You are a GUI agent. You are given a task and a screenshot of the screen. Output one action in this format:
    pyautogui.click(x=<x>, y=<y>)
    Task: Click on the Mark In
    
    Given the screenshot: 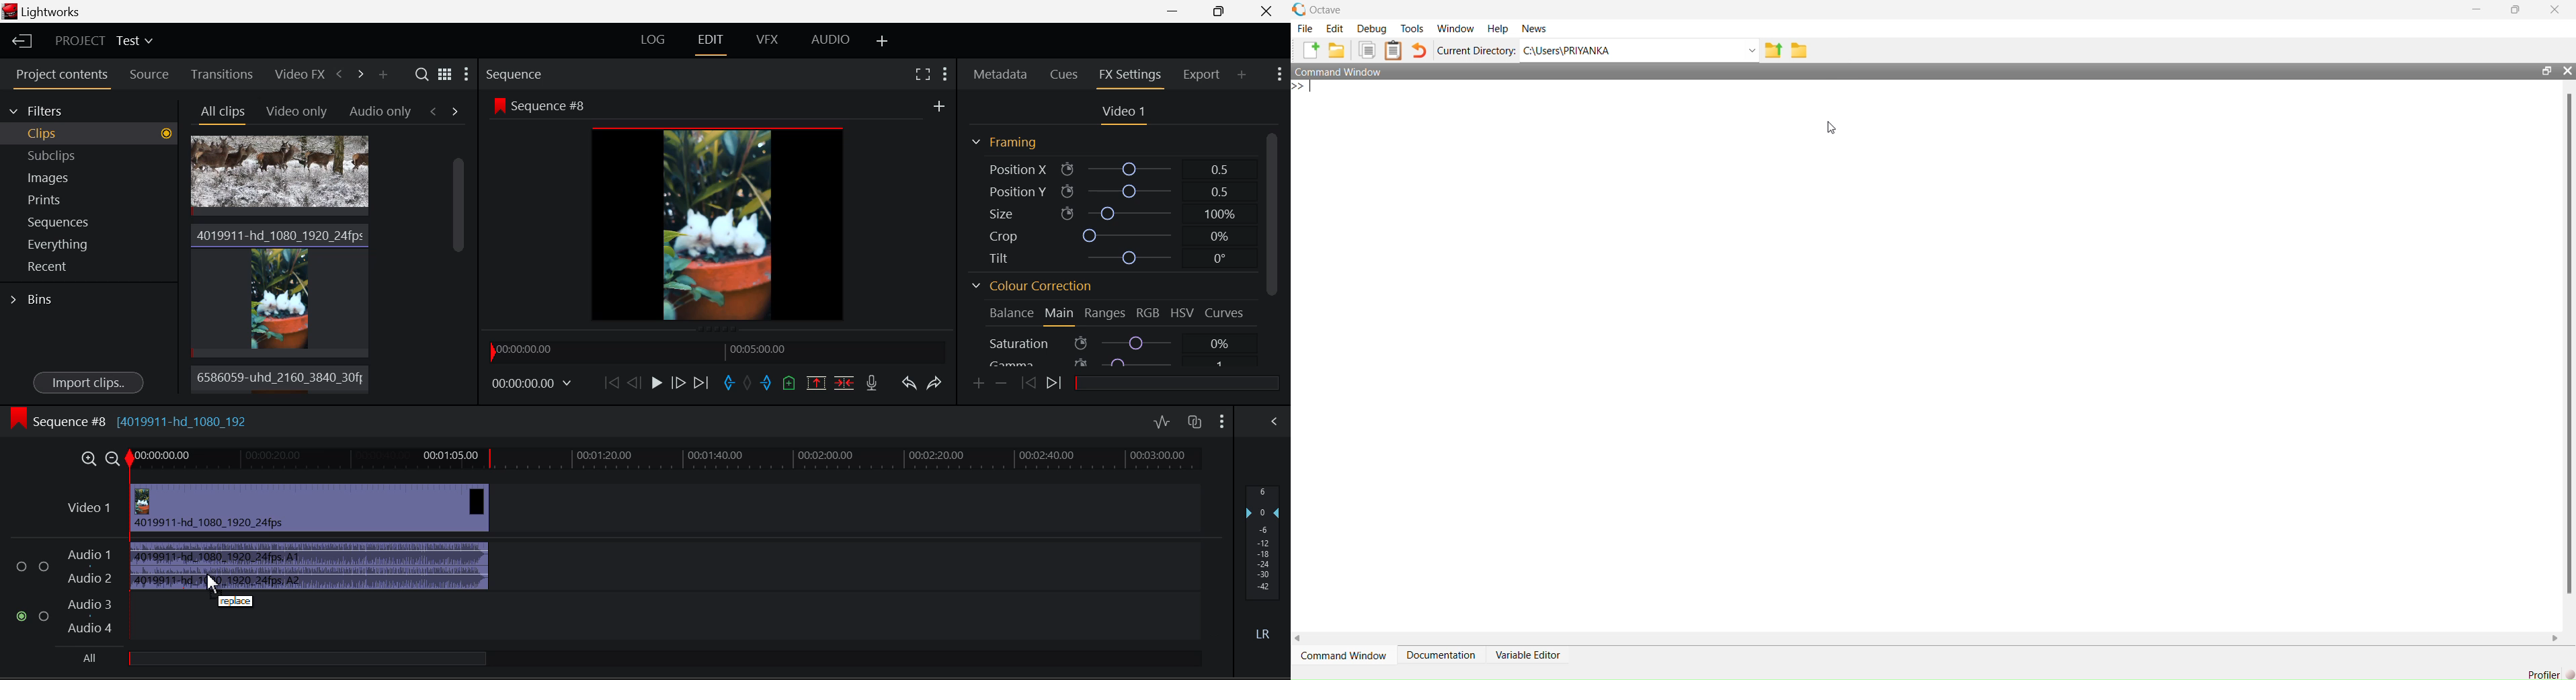 What is the action you would take?
    pyautogui.click(x=729, y=383)
    